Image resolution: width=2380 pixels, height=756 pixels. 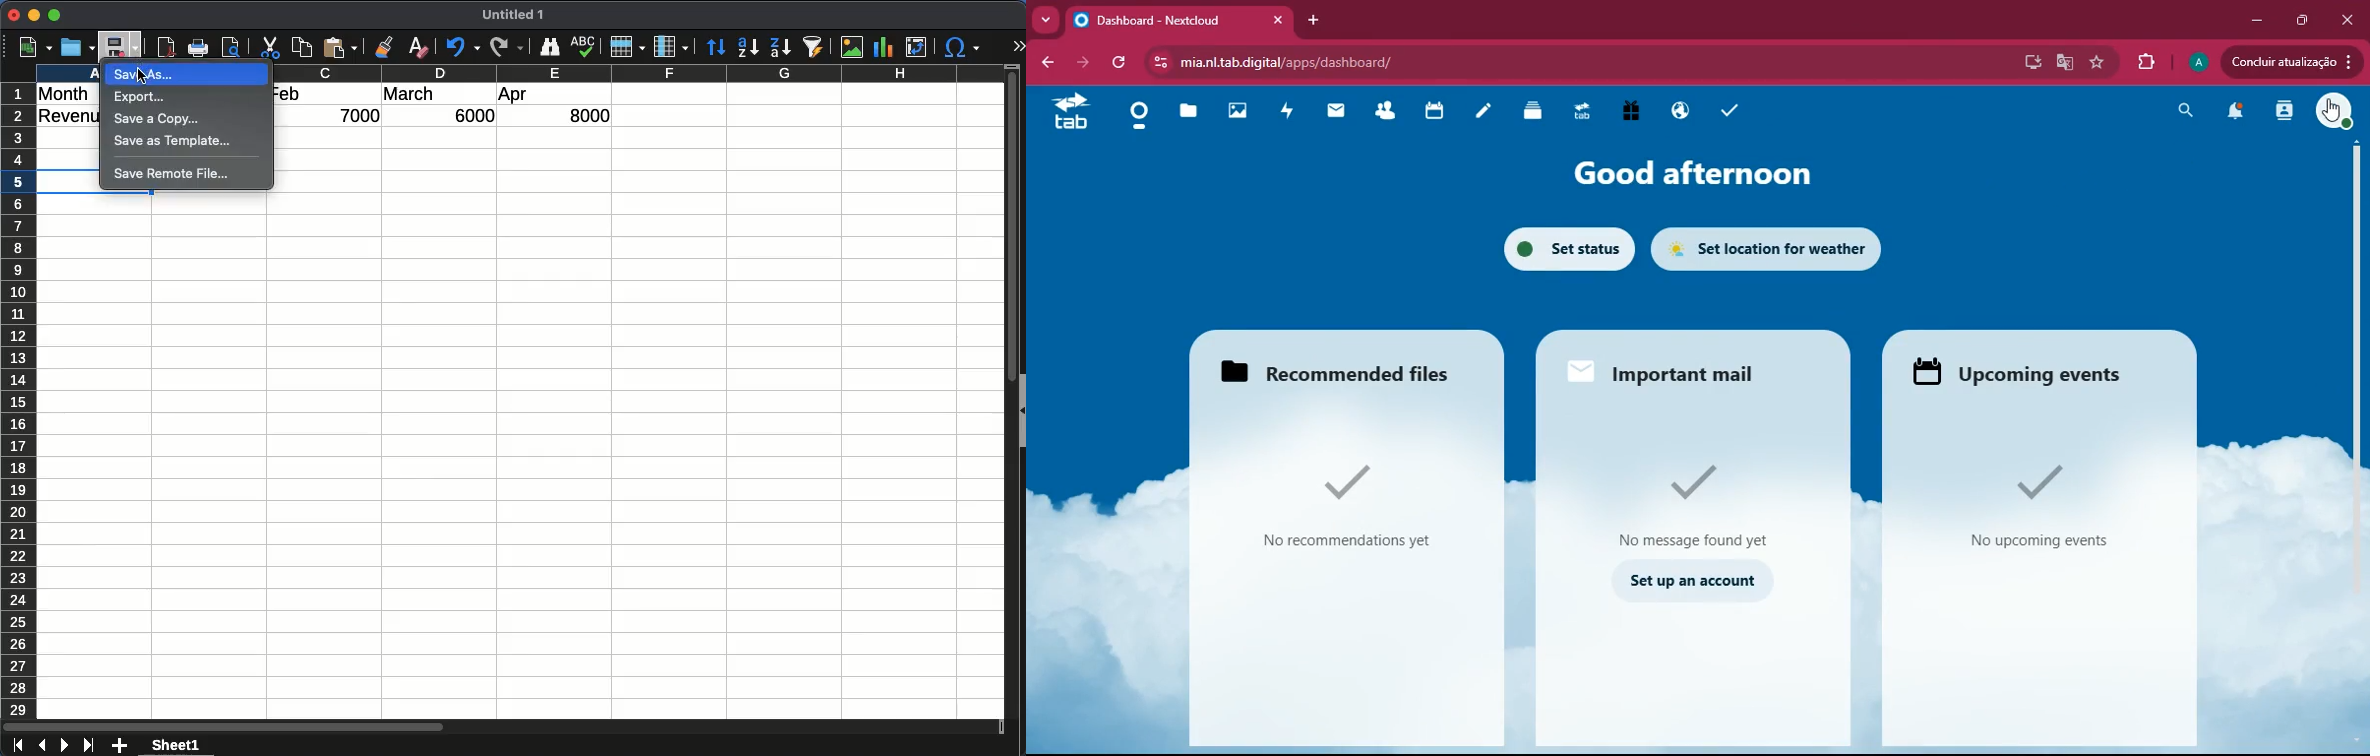 I want to click on upcoming events, so click(x=2014, y=371).